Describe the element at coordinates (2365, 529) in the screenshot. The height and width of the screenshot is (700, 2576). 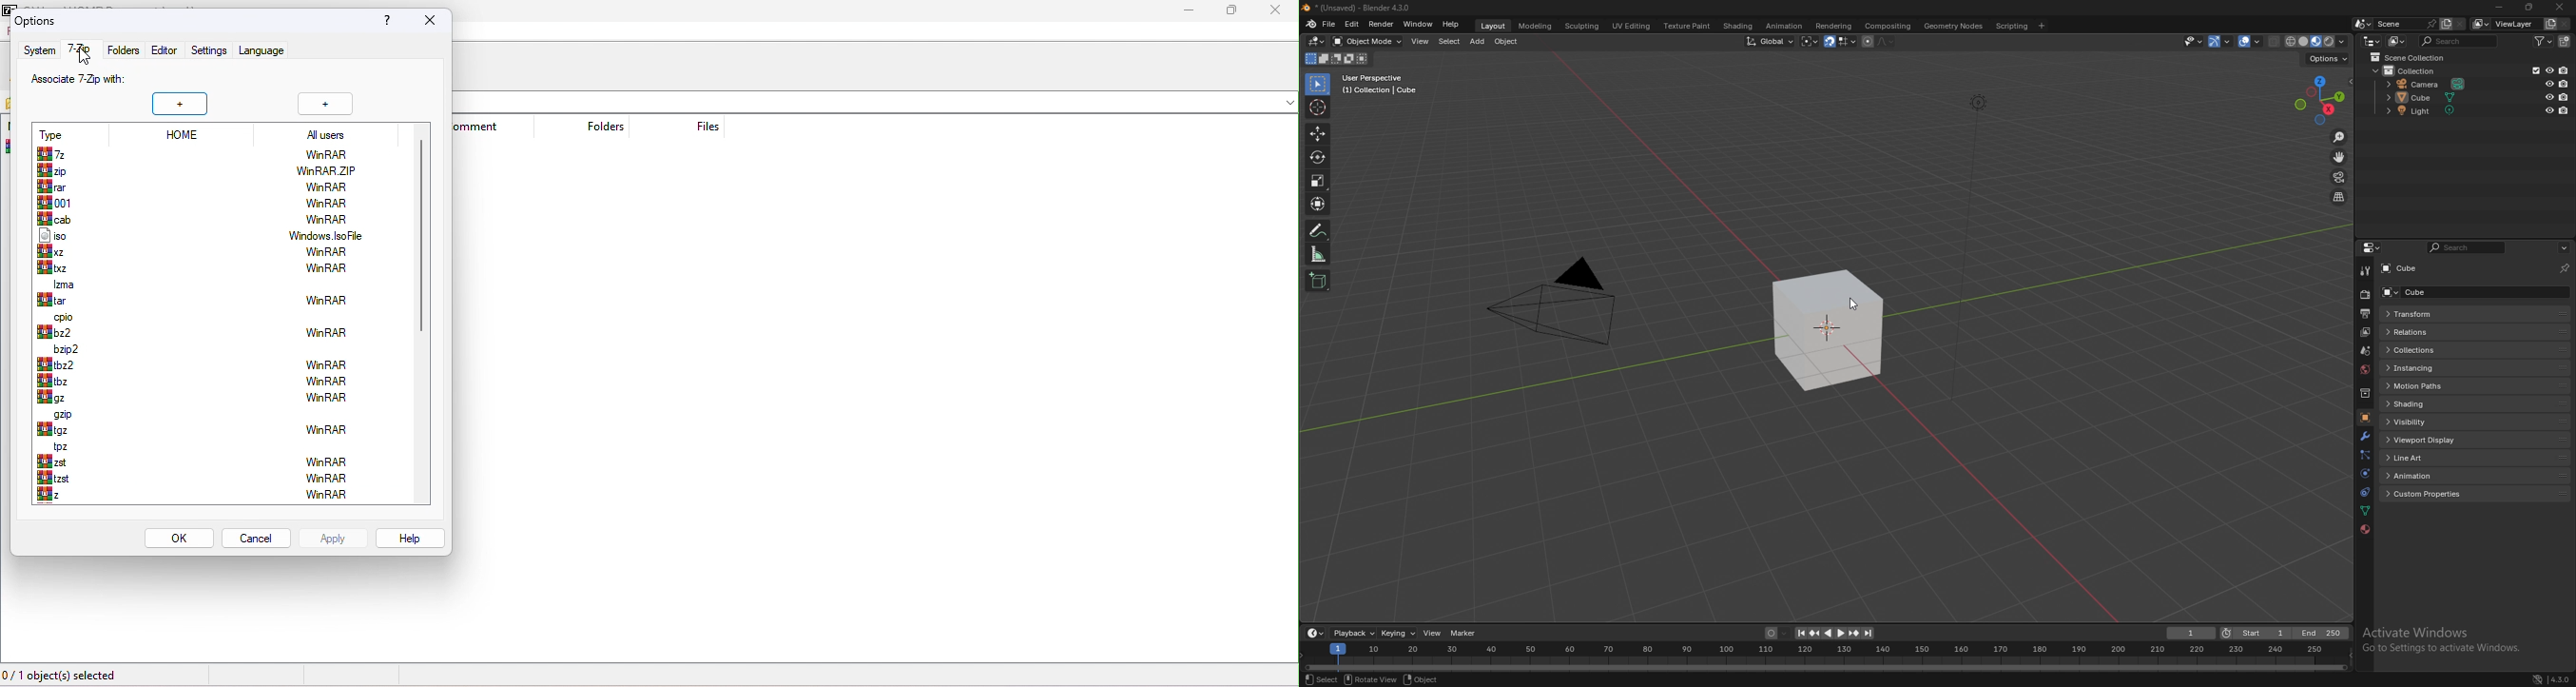
I see `material` at that location.